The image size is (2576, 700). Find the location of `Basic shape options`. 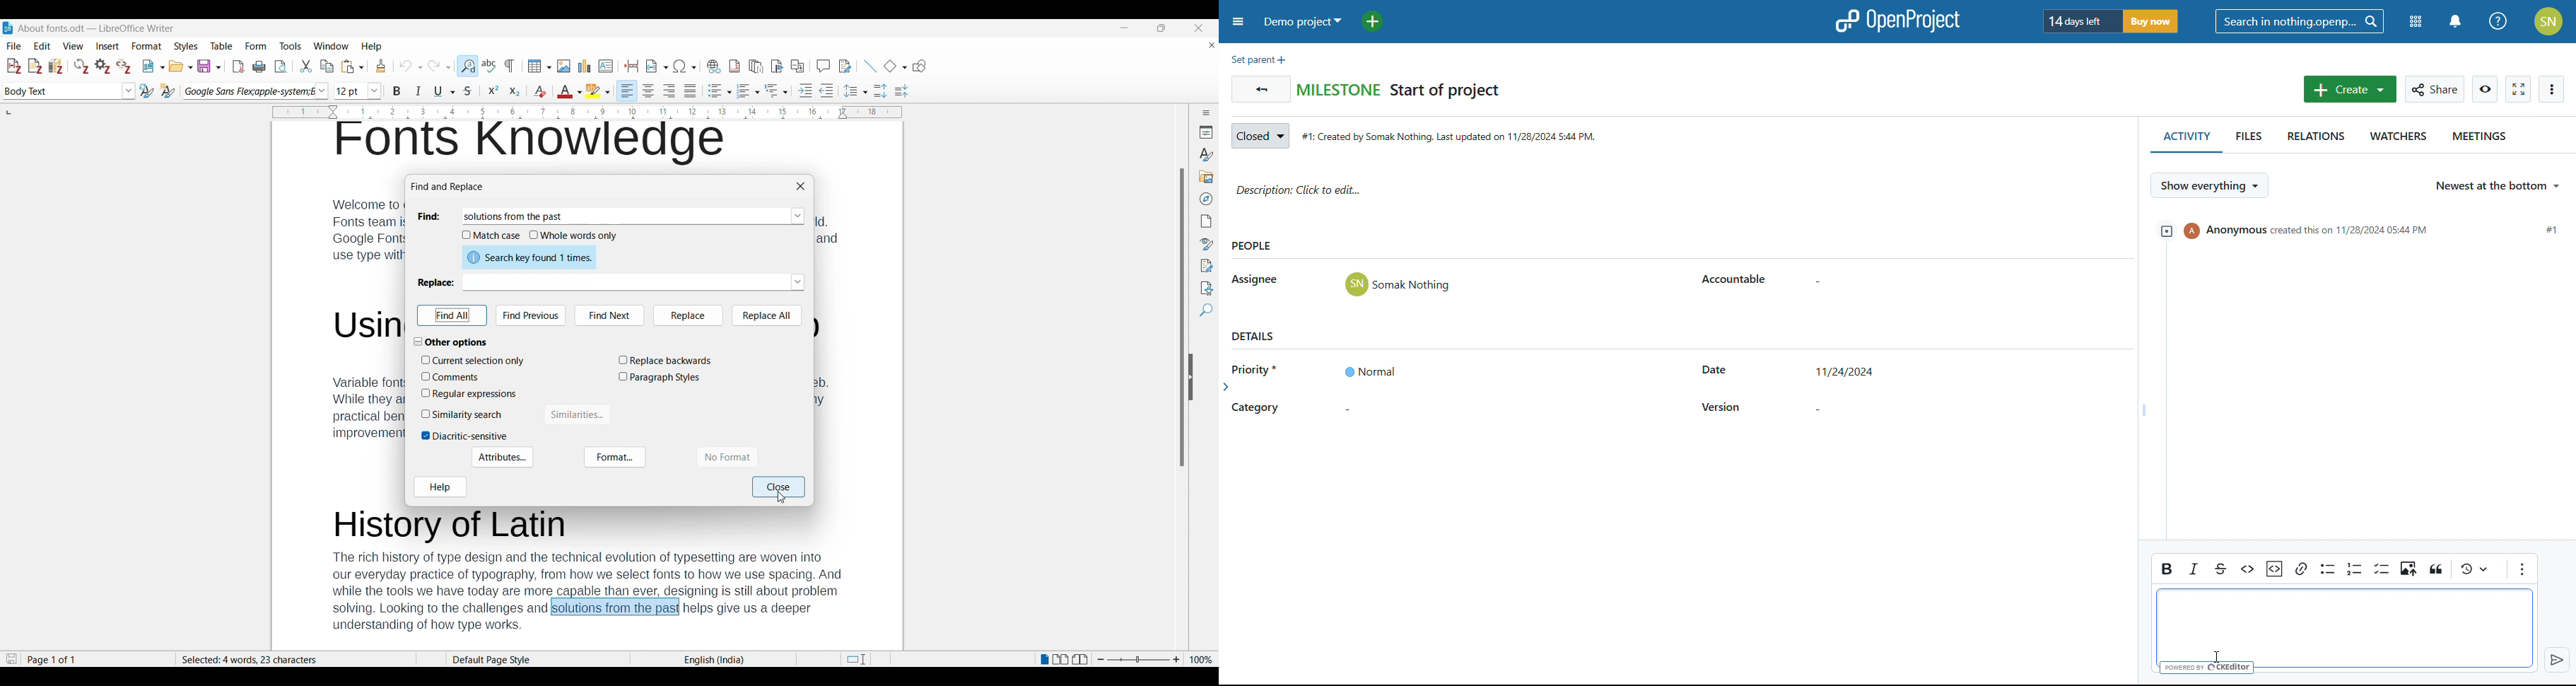

Basic shape options is located at coordinates (895, 66).